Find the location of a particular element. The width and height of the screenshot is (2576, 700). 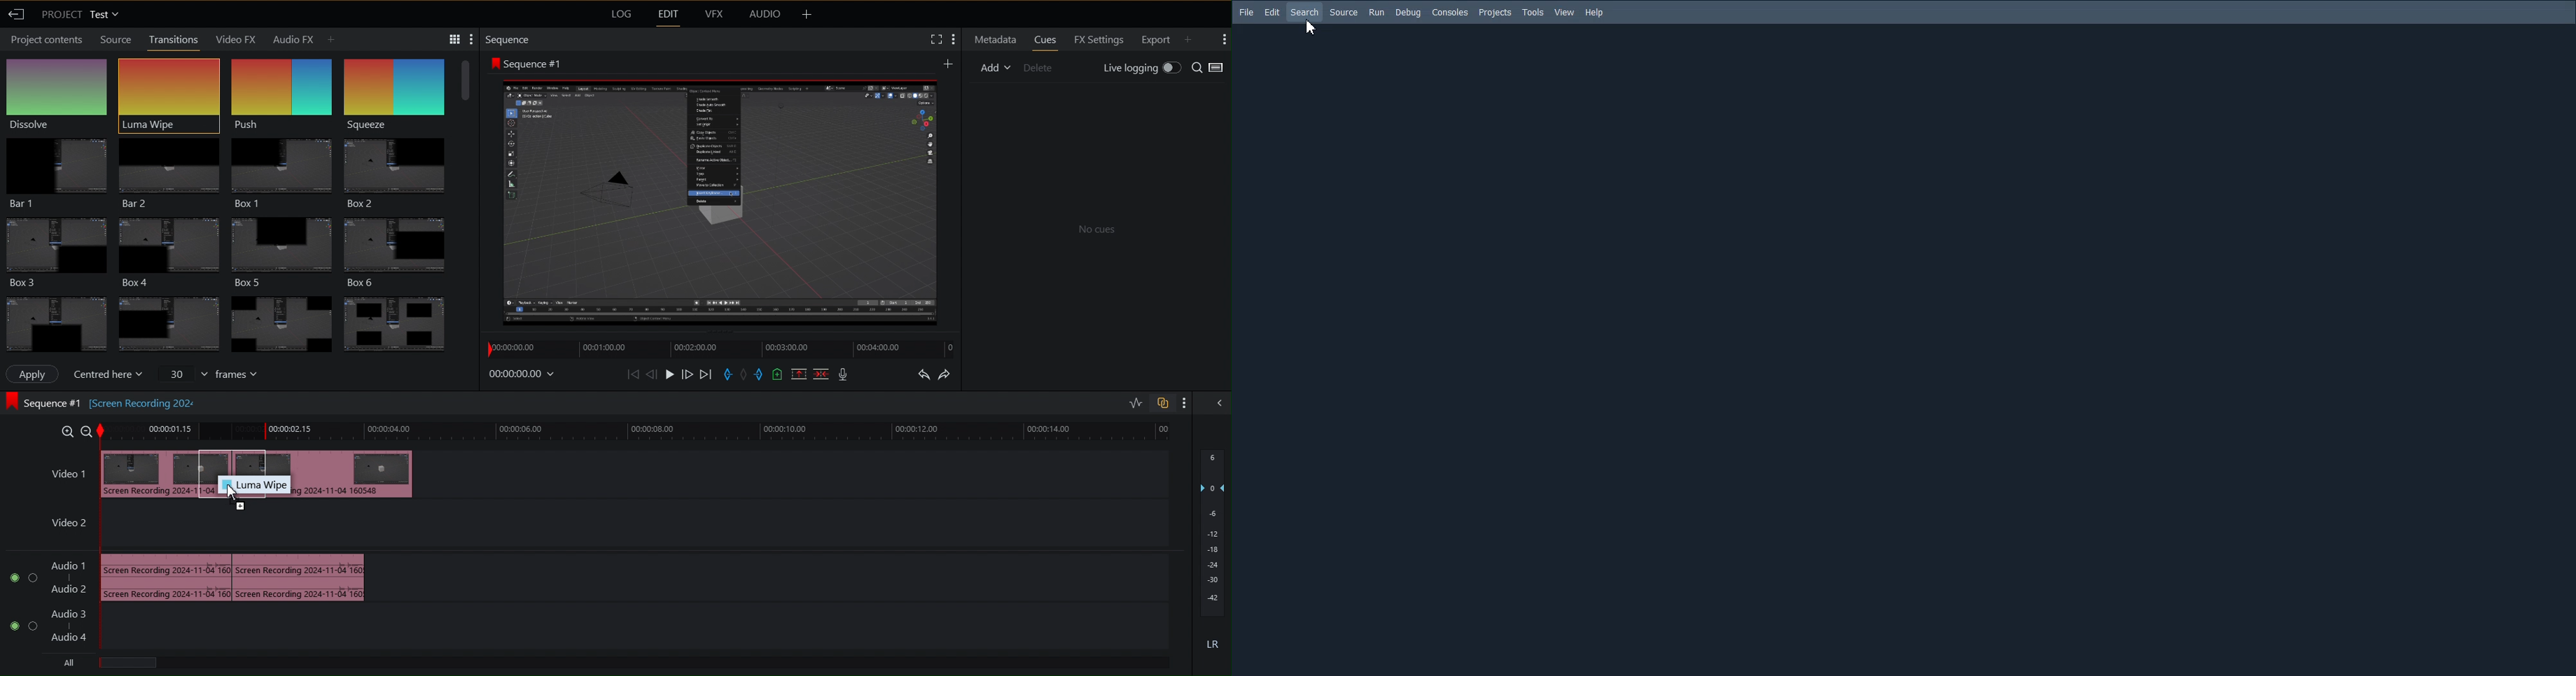

Back is located at coordinates (18, 15).